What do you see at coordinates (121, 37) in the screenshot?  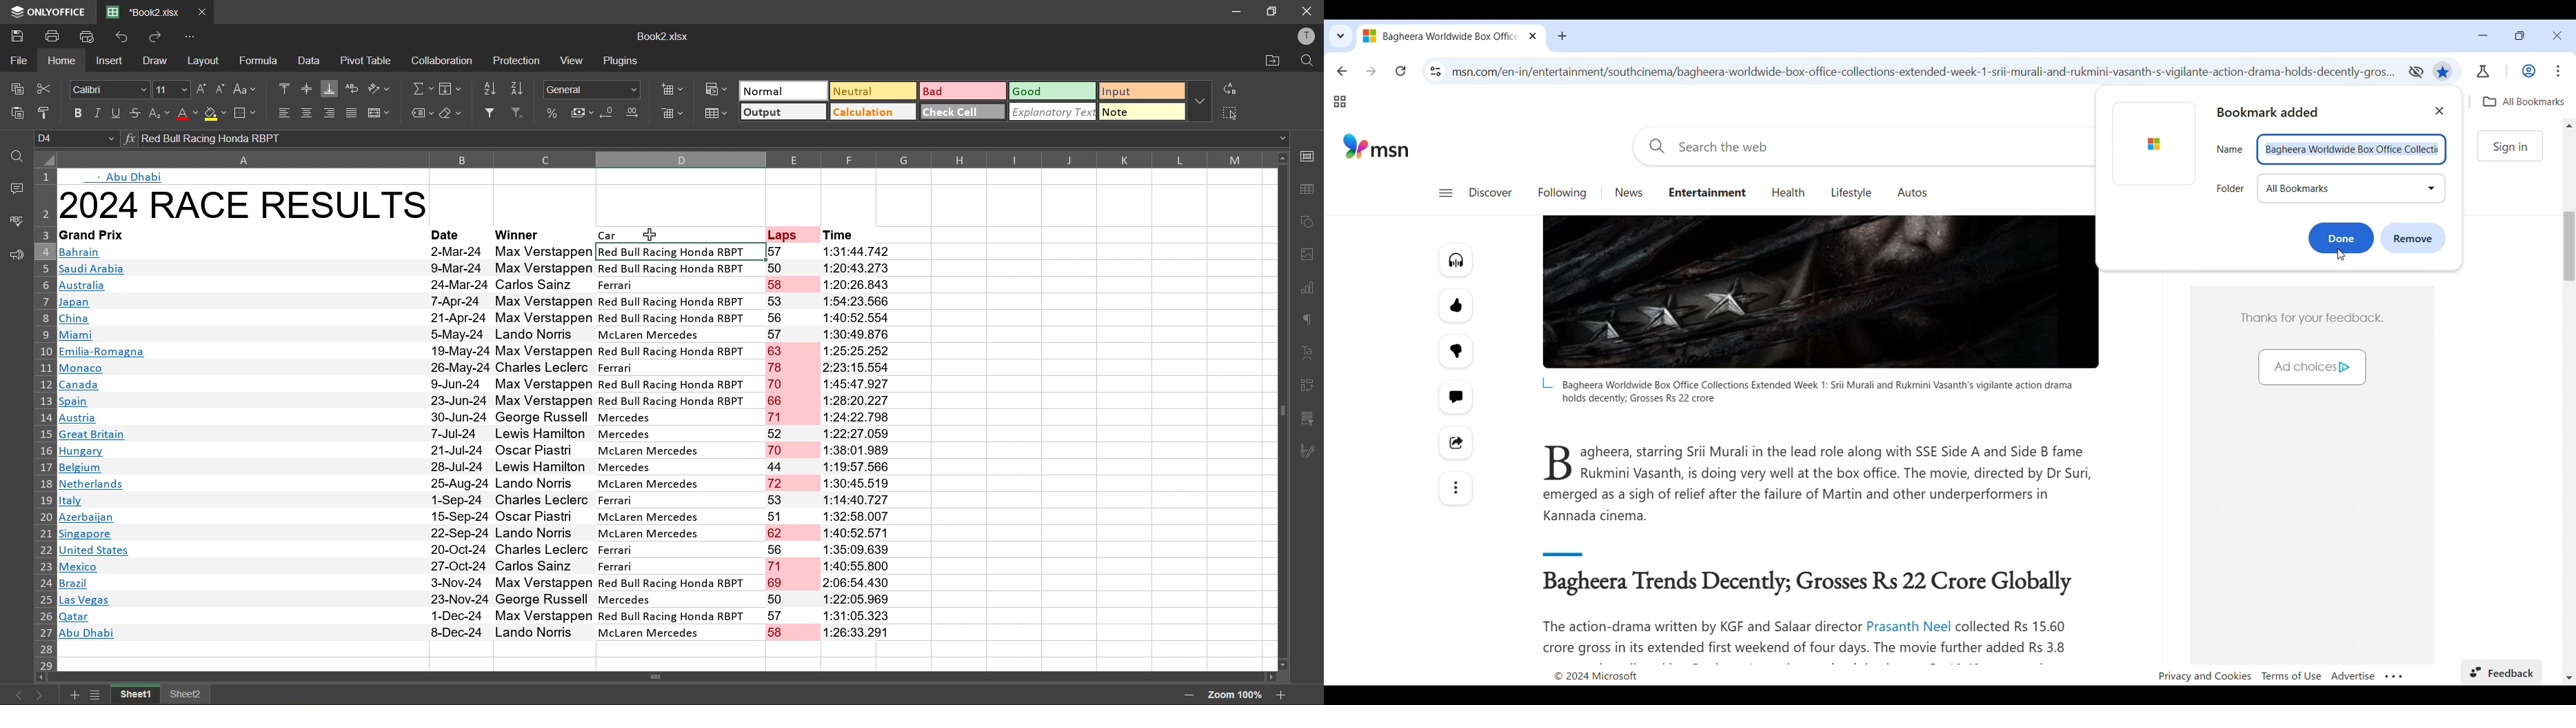 I see `undo` at bounding box center [121, 37].